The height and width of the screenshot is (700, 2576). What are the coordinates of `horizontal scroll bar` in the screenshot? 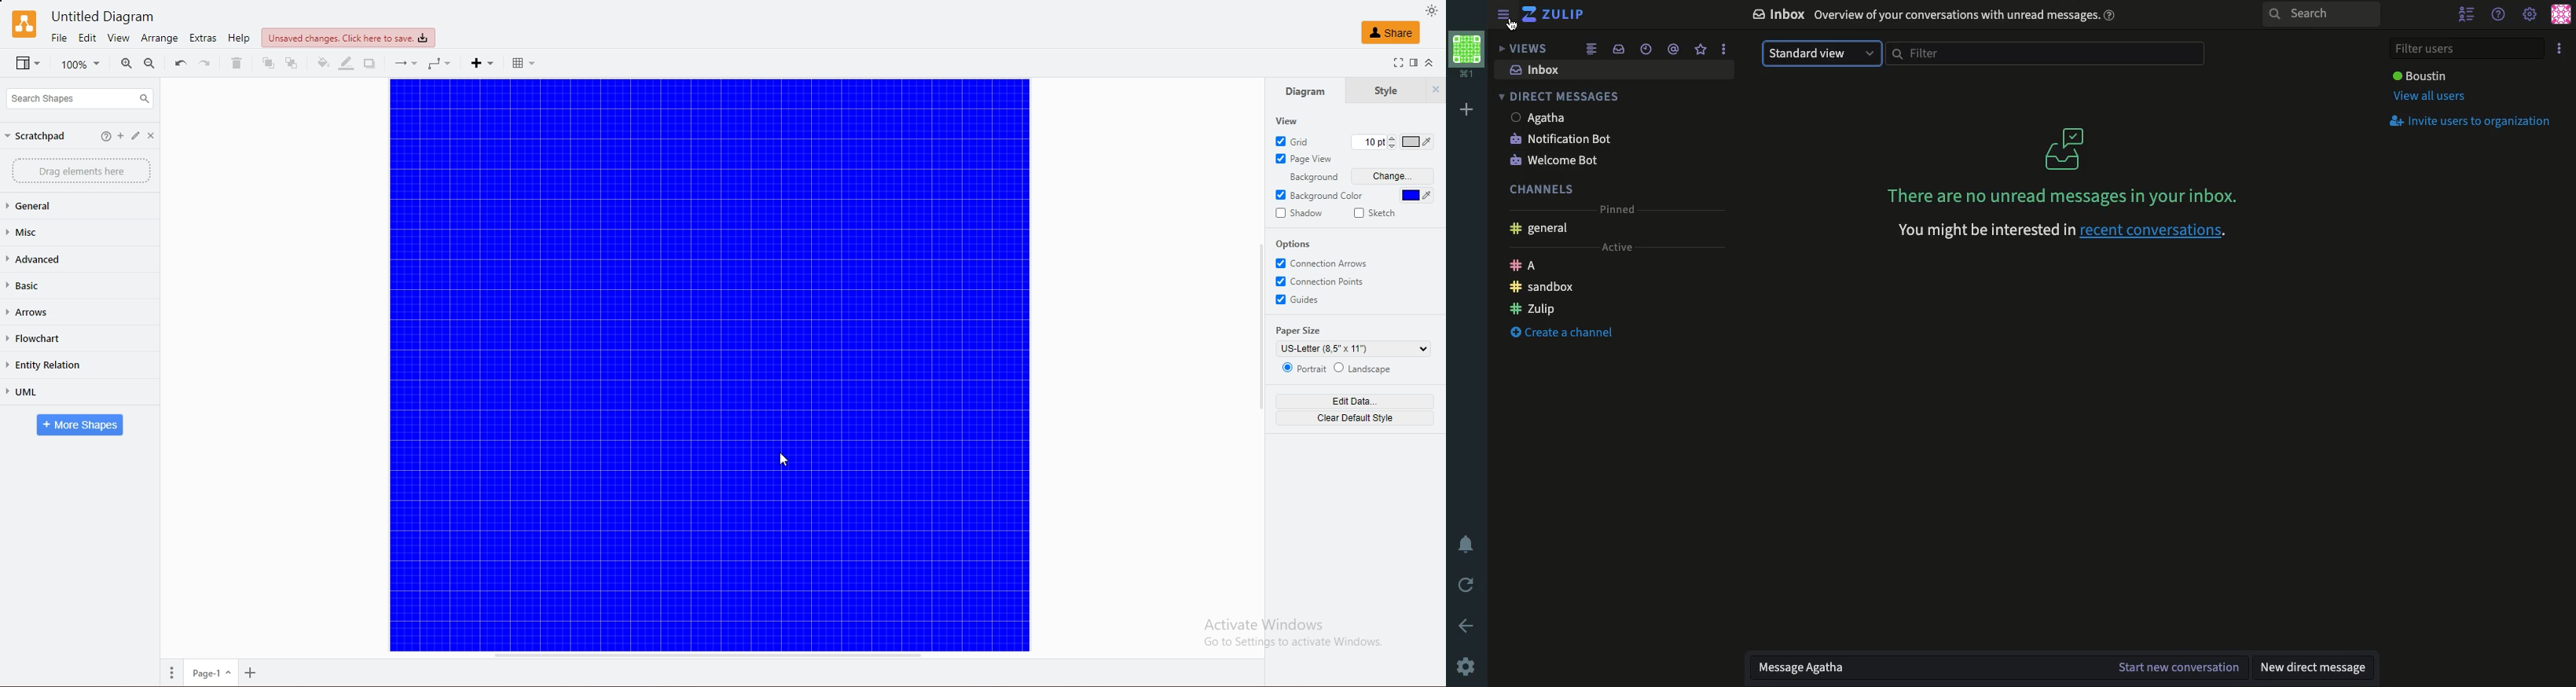 It's located at (705, 658).